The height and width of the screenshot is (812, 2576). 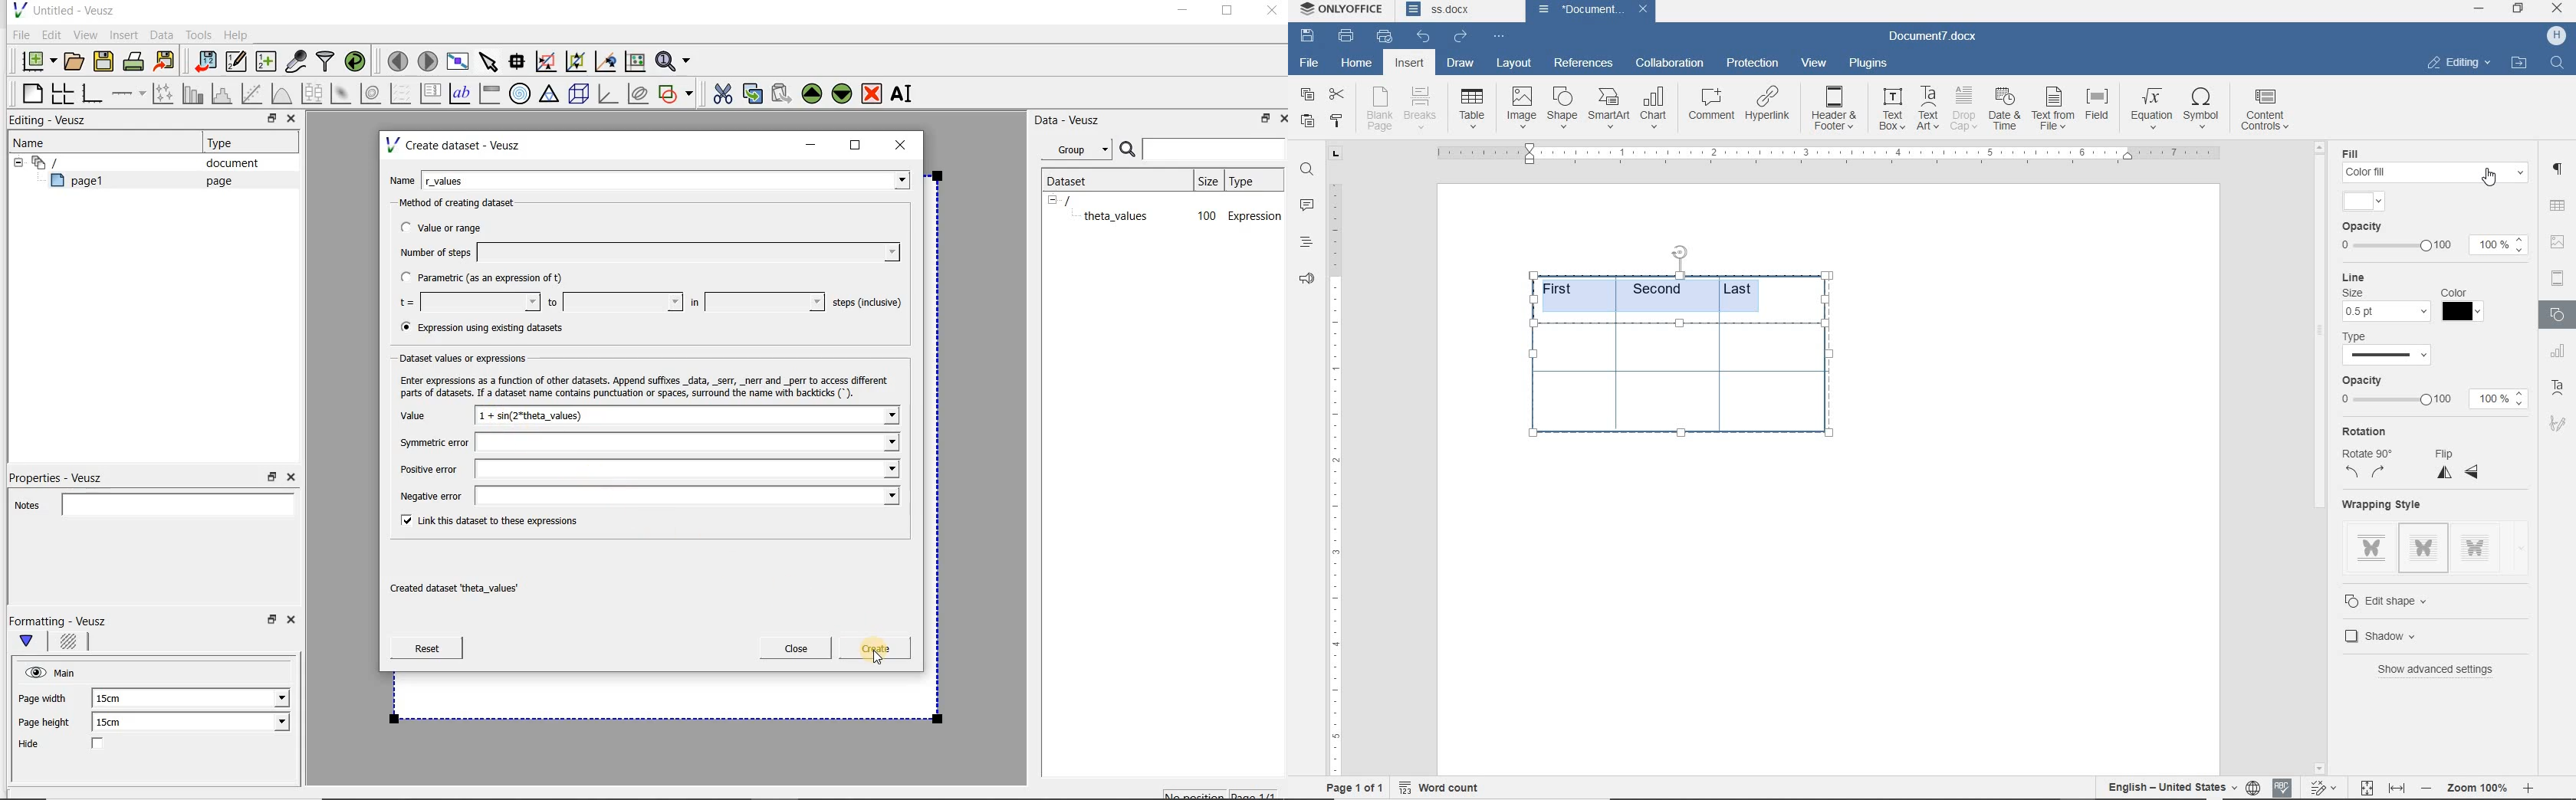 What do you see at coordinates (2325, 786) in the screenshot?
I see `track changes` at bounding box center [2325, 786].